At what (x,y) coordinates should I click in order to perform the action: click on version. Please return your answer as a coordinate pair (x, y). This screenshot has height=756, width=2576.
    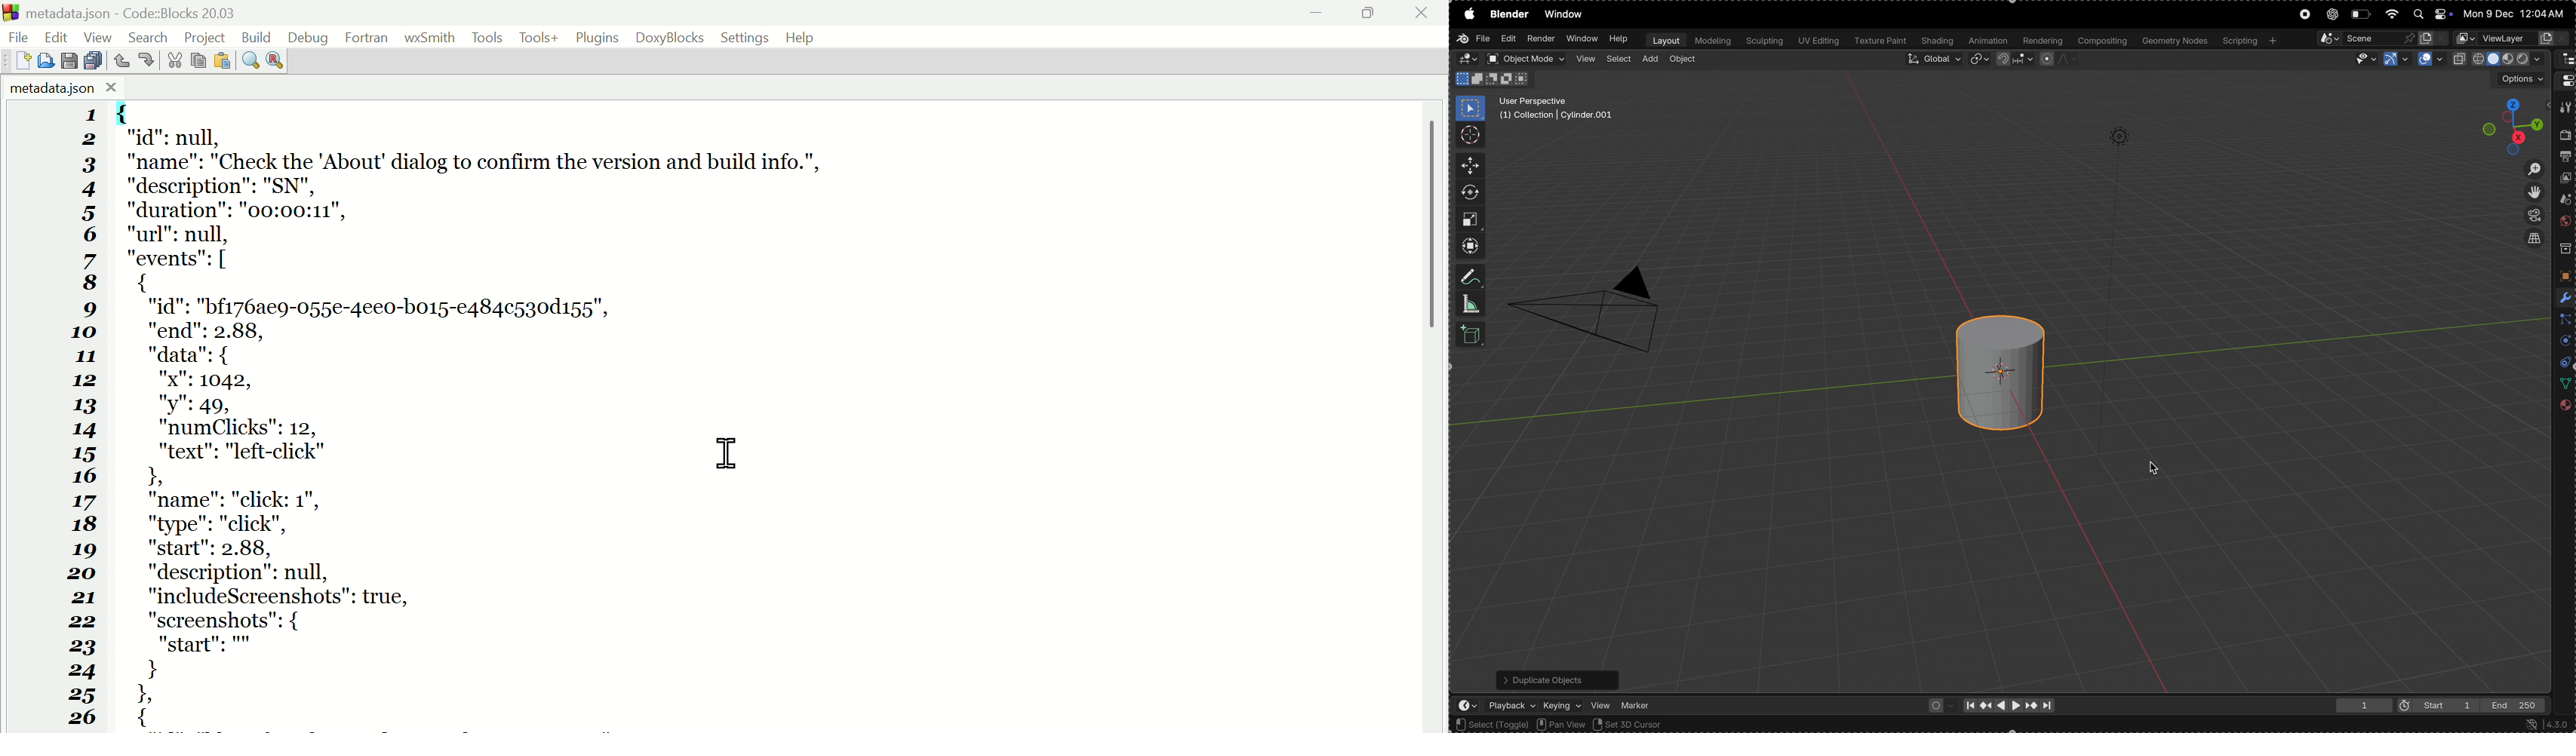
    Looking at the image, I should click on (2549, 724).